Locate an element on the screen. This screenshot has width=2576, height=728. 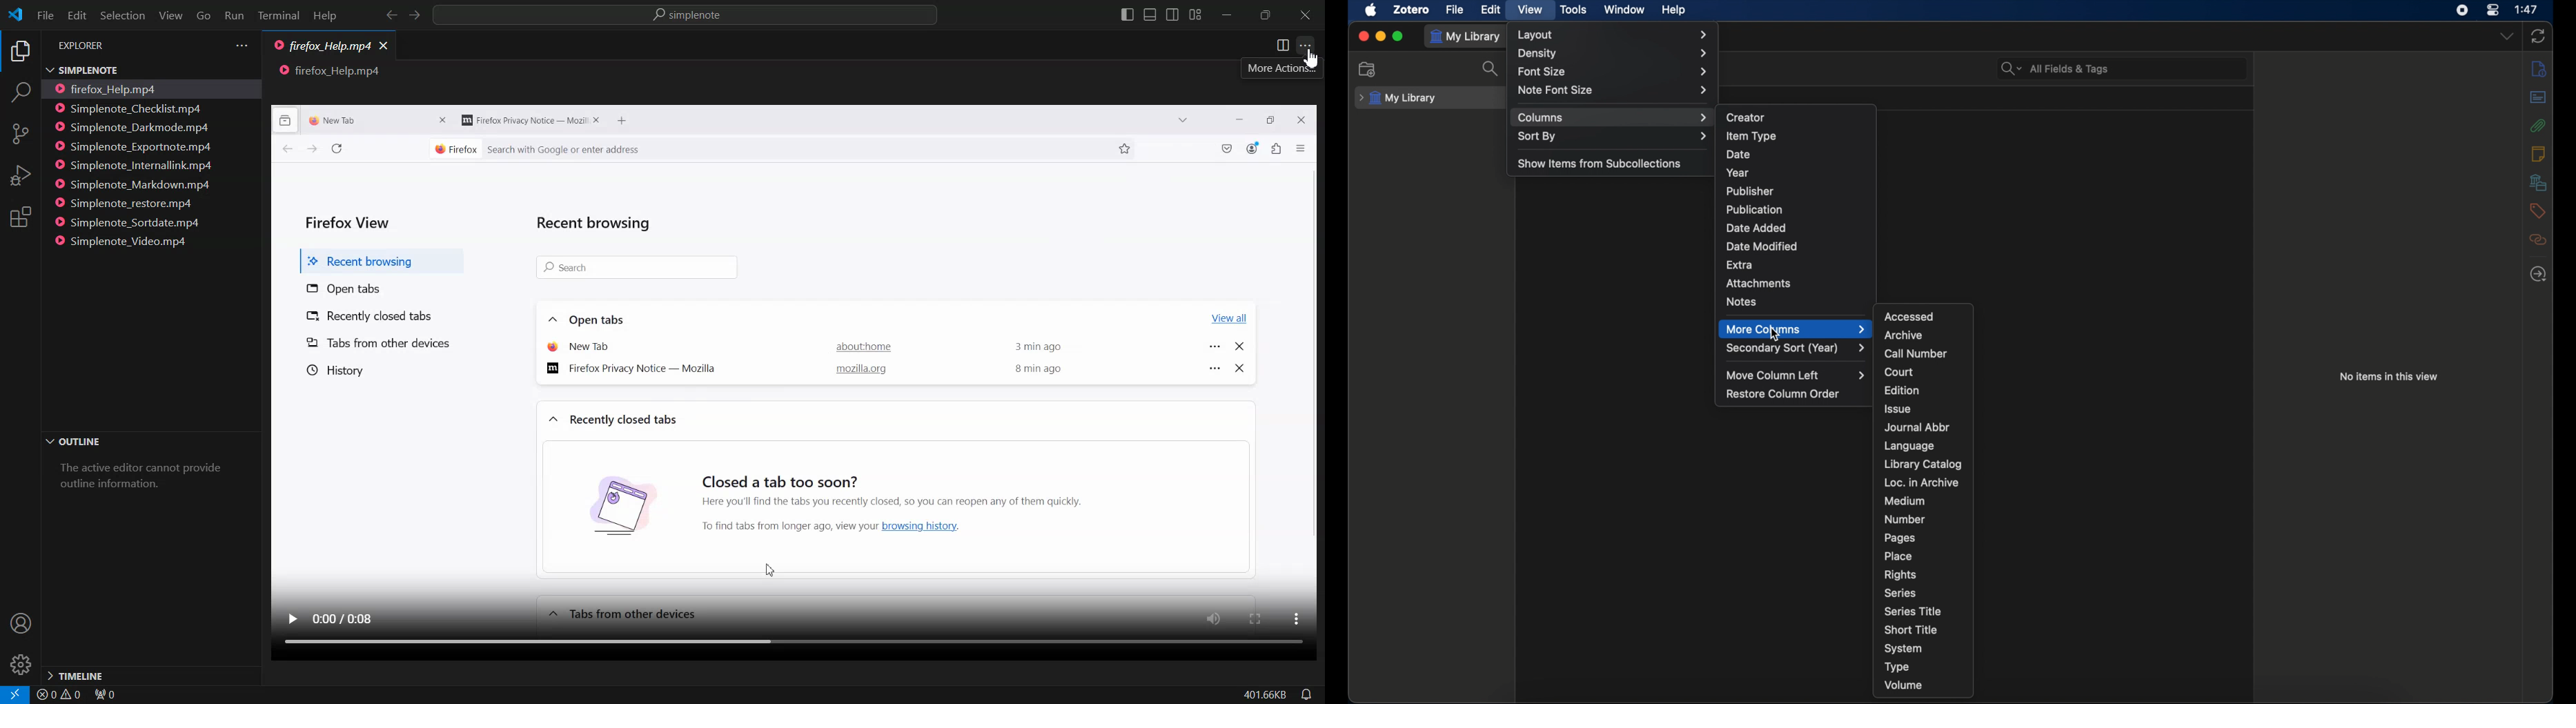
creator is located at coordinates (1747, 117).